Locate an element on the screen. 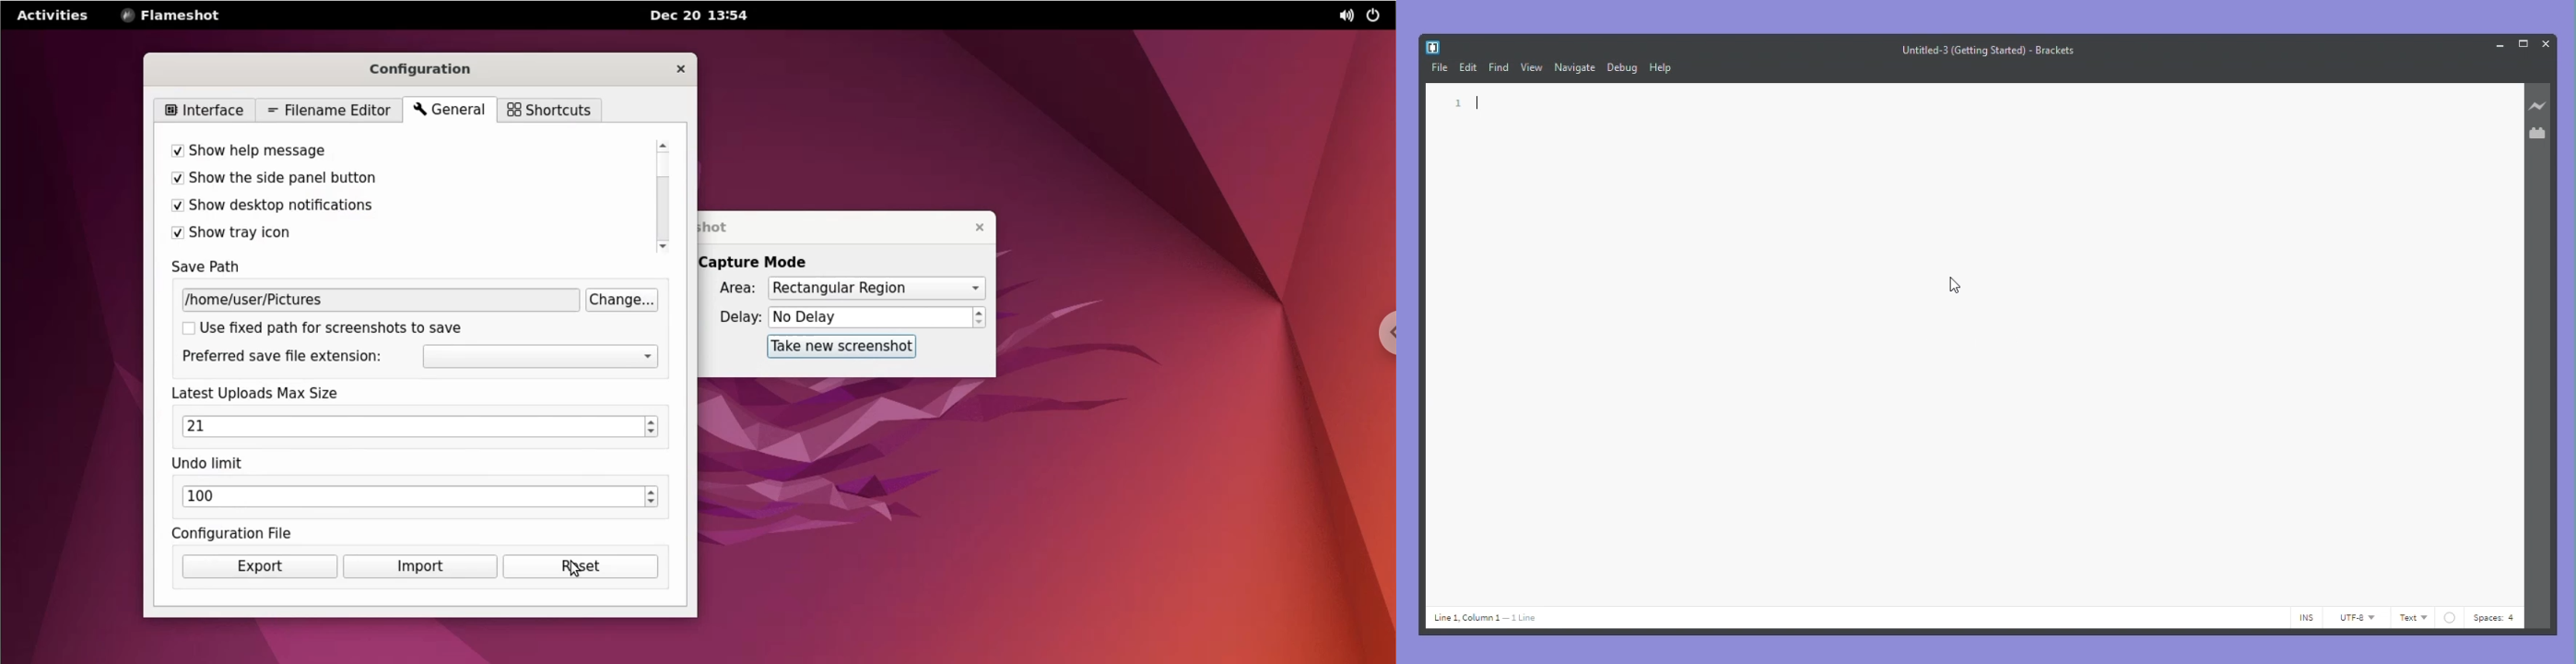 This screenshot has height=672, width=2576. Brackets logo is located at coordinates (1432, 45).